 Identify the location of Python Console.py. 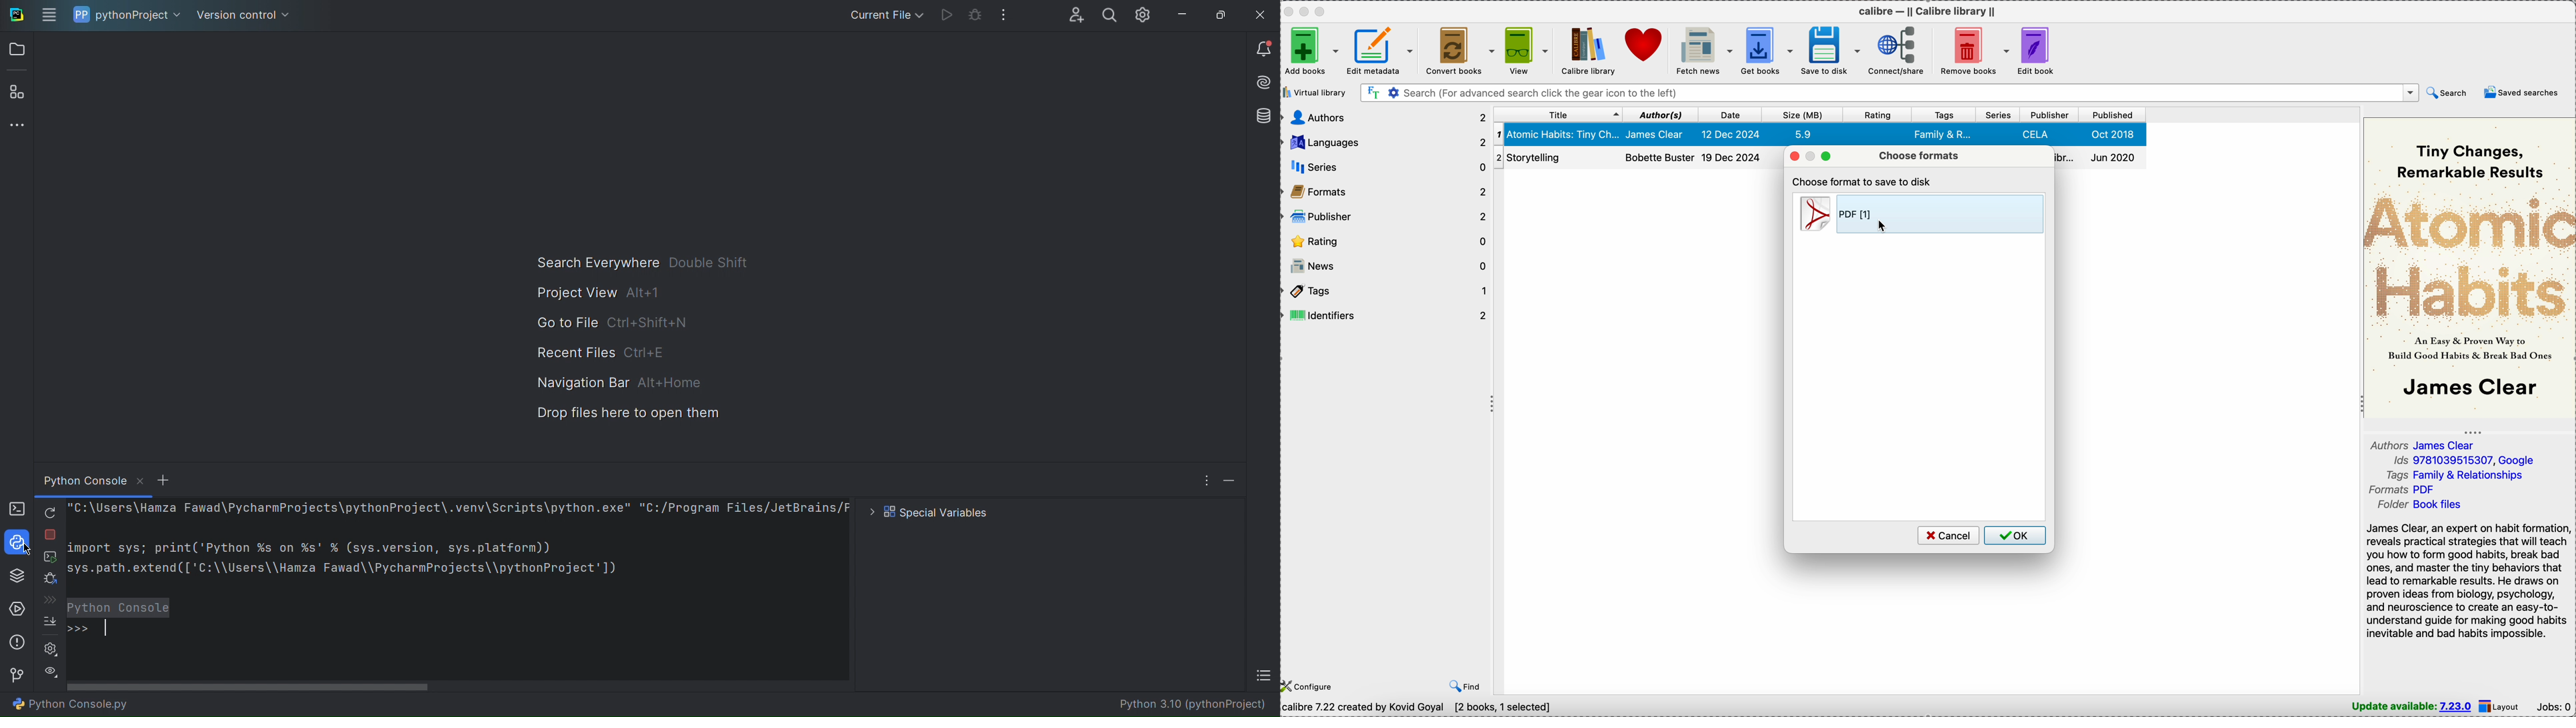
(71, 704).